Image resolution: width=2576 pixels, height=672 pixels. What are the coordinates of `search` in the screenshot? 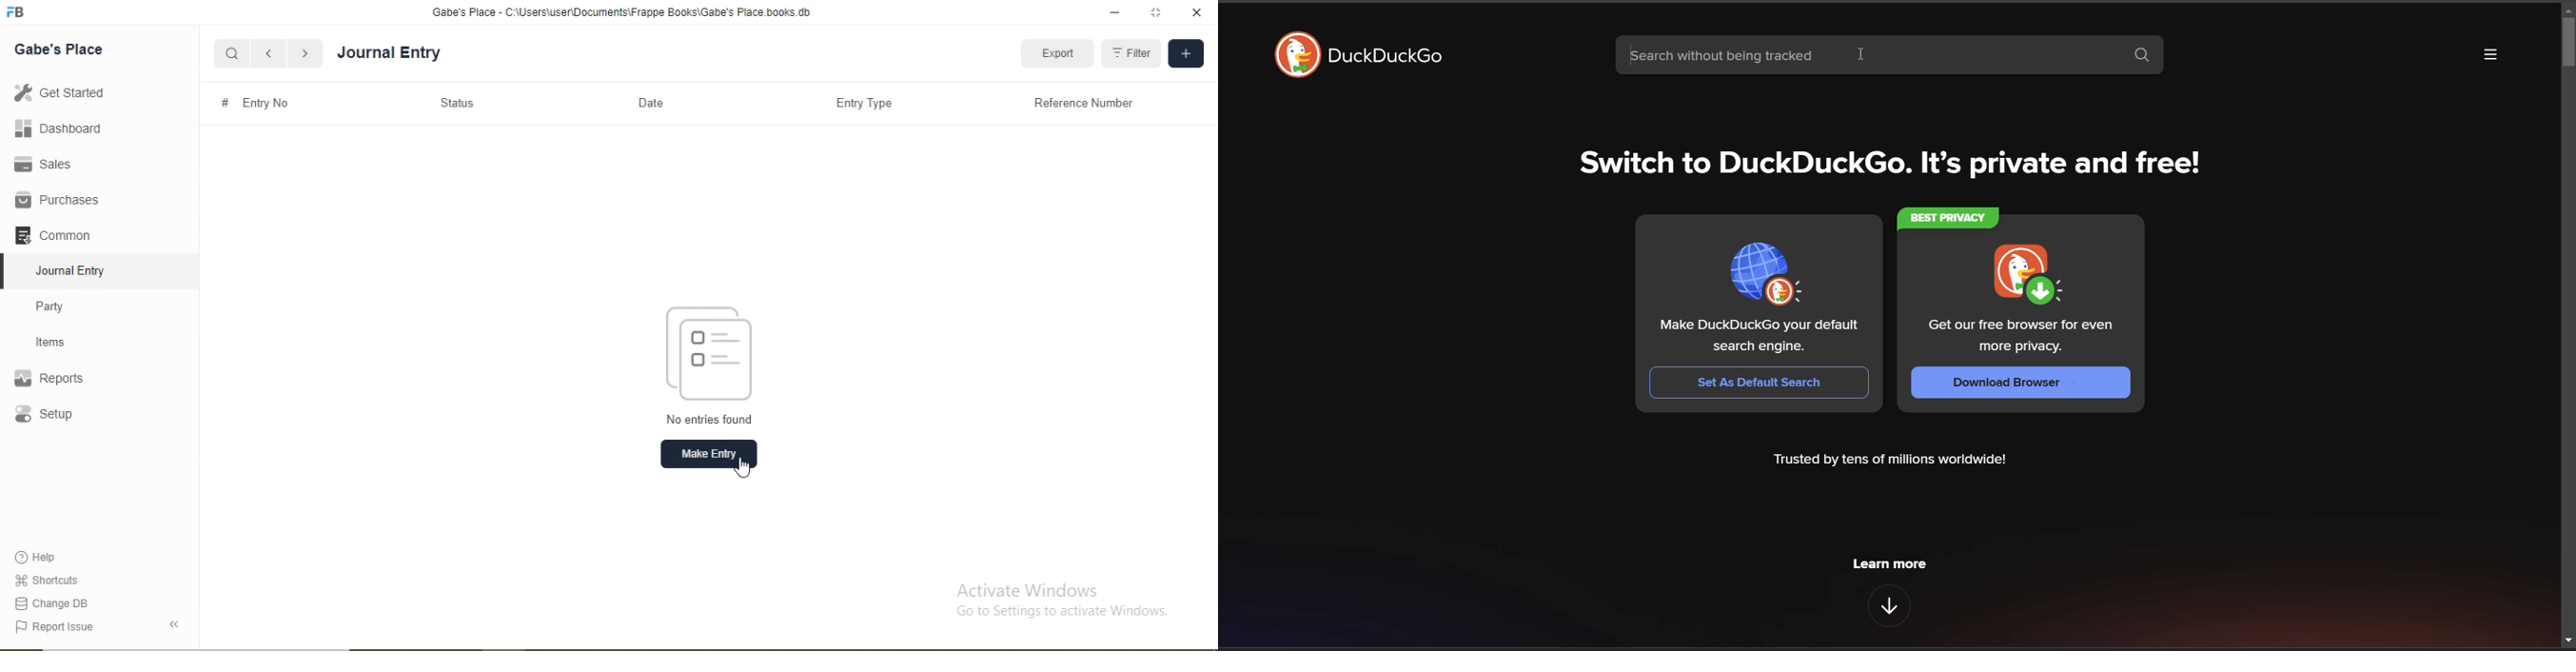 It's located at (232, 53).